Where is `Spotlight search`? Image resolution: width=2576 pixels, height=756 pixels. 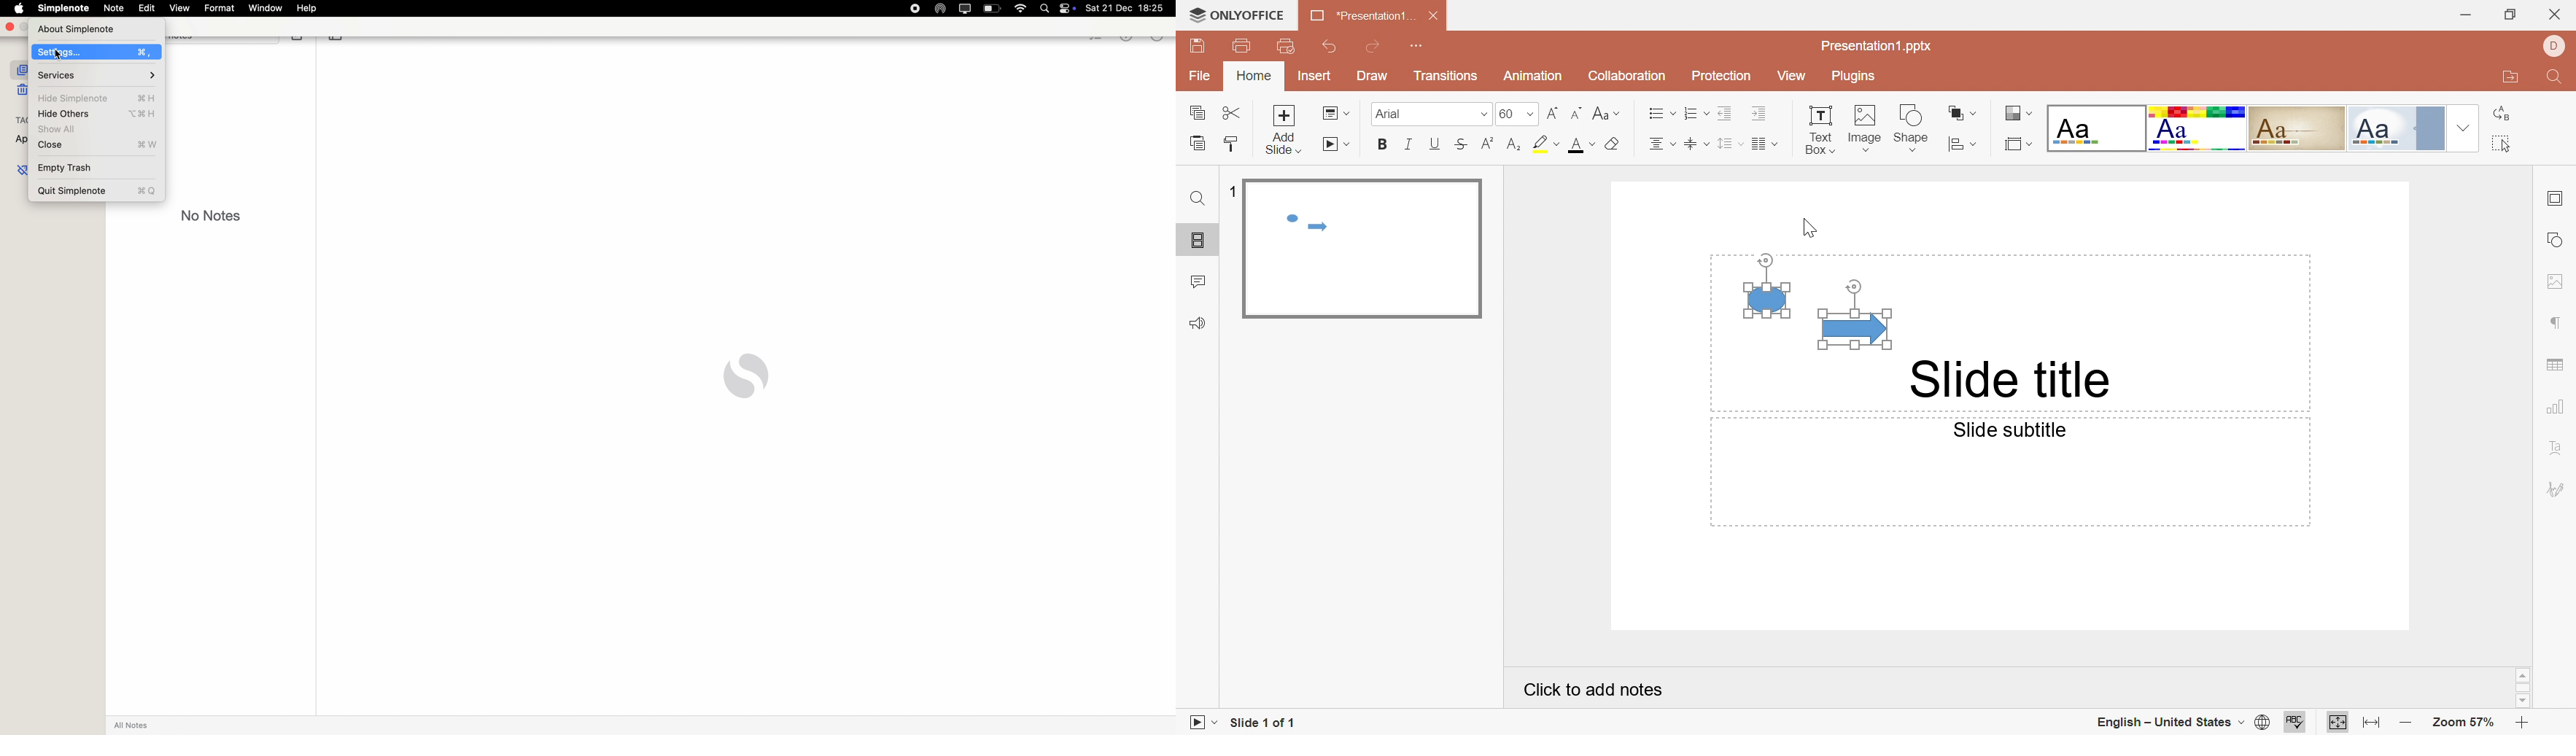
Spotlight search is located at coordinates (1044, 10).